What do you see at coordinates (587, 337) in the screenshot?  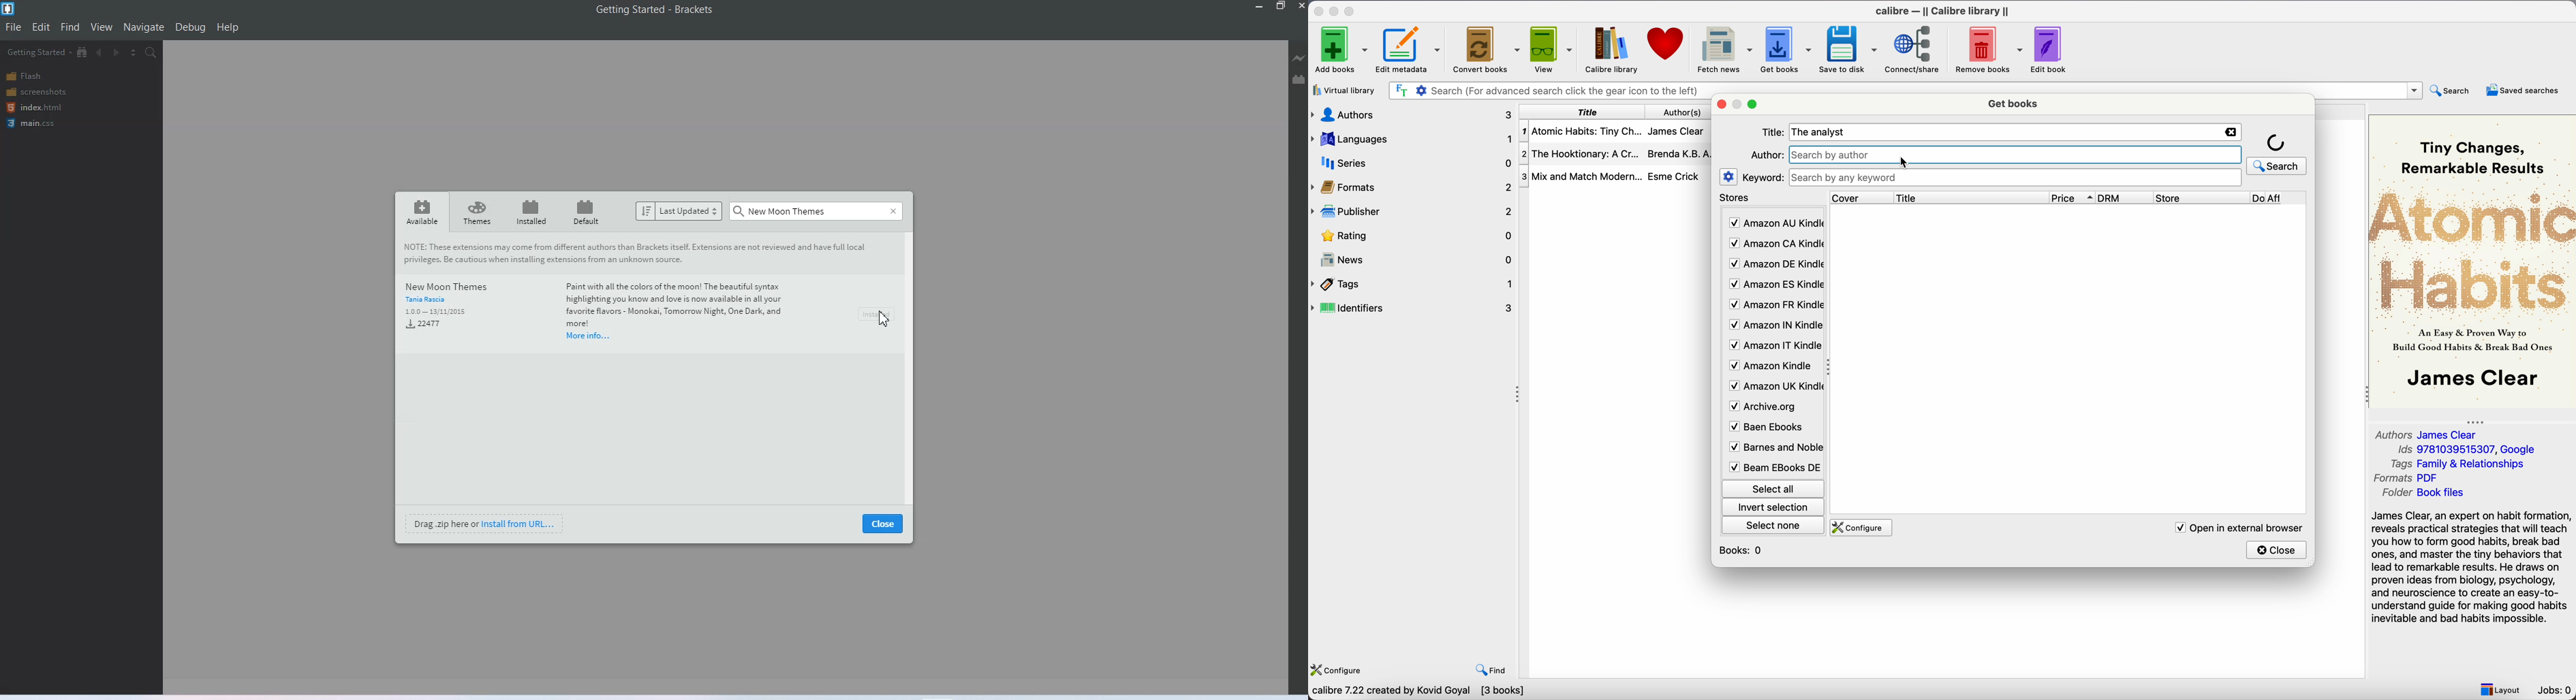 I see `More info...` at bounding box center [587, 337].